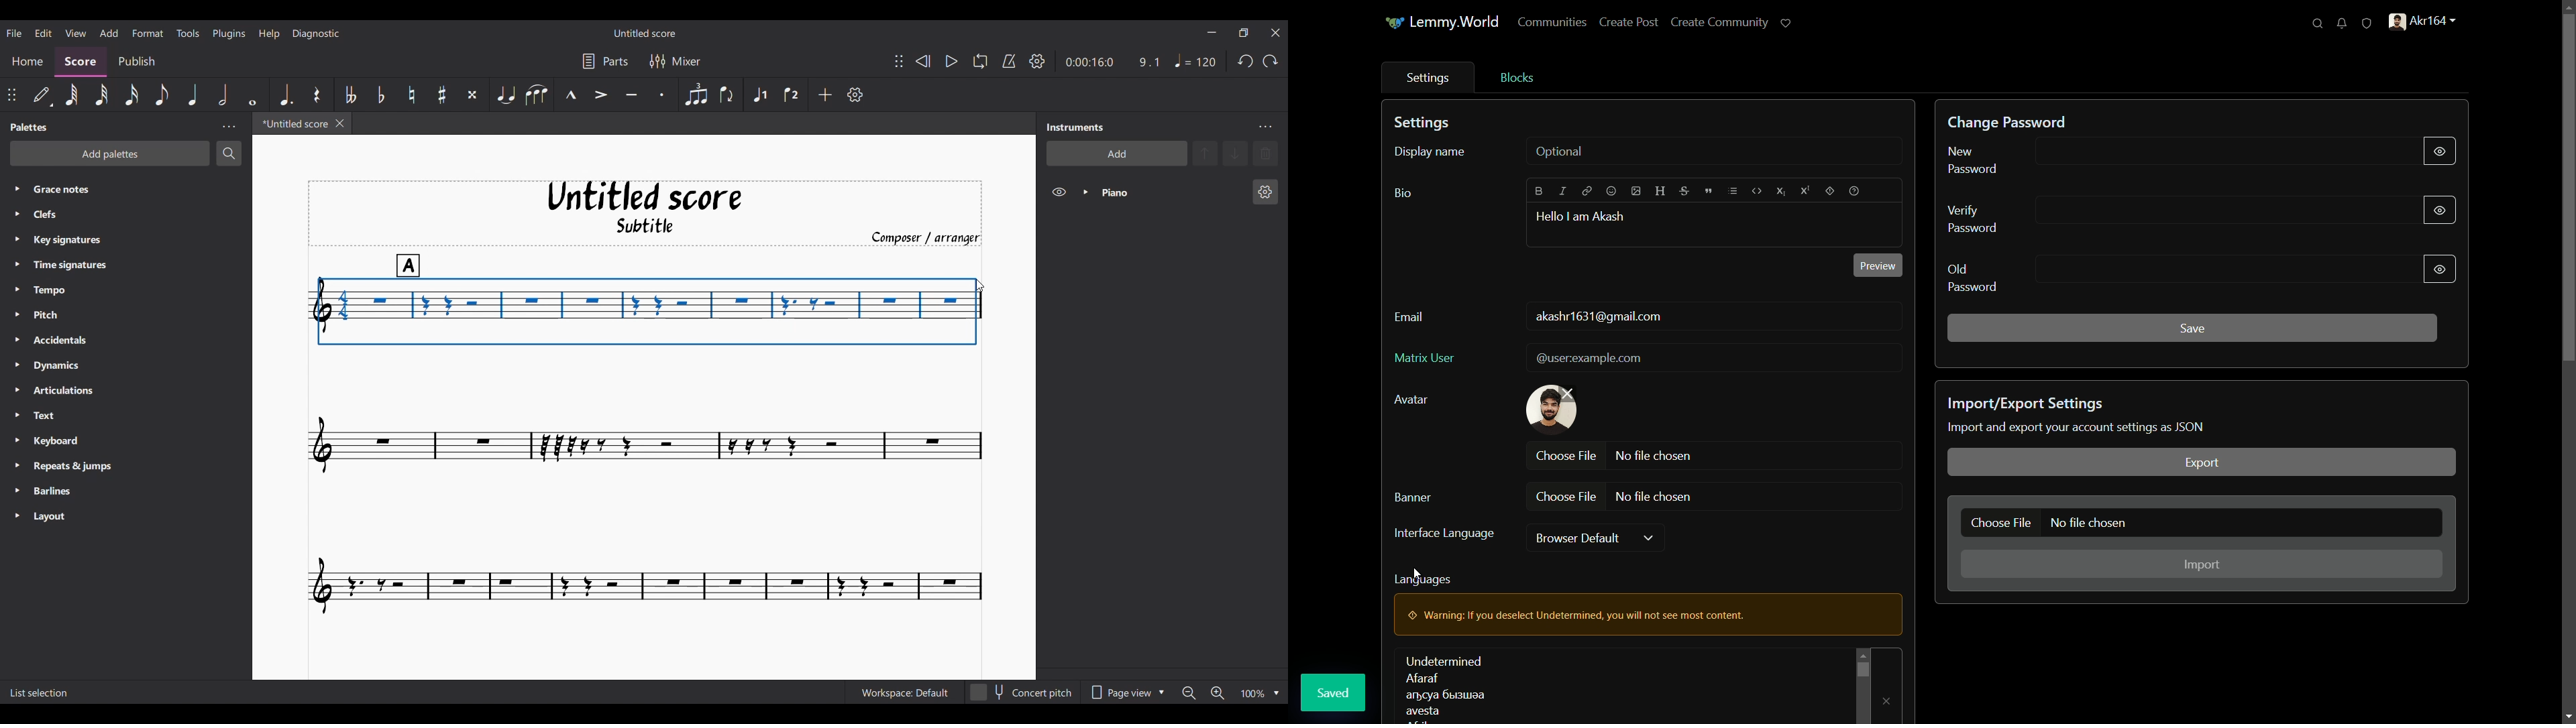  What do you see at coordinates (1275, 33) in the screenshot?
I see `Close interface` at bounding box center [1275, 33].